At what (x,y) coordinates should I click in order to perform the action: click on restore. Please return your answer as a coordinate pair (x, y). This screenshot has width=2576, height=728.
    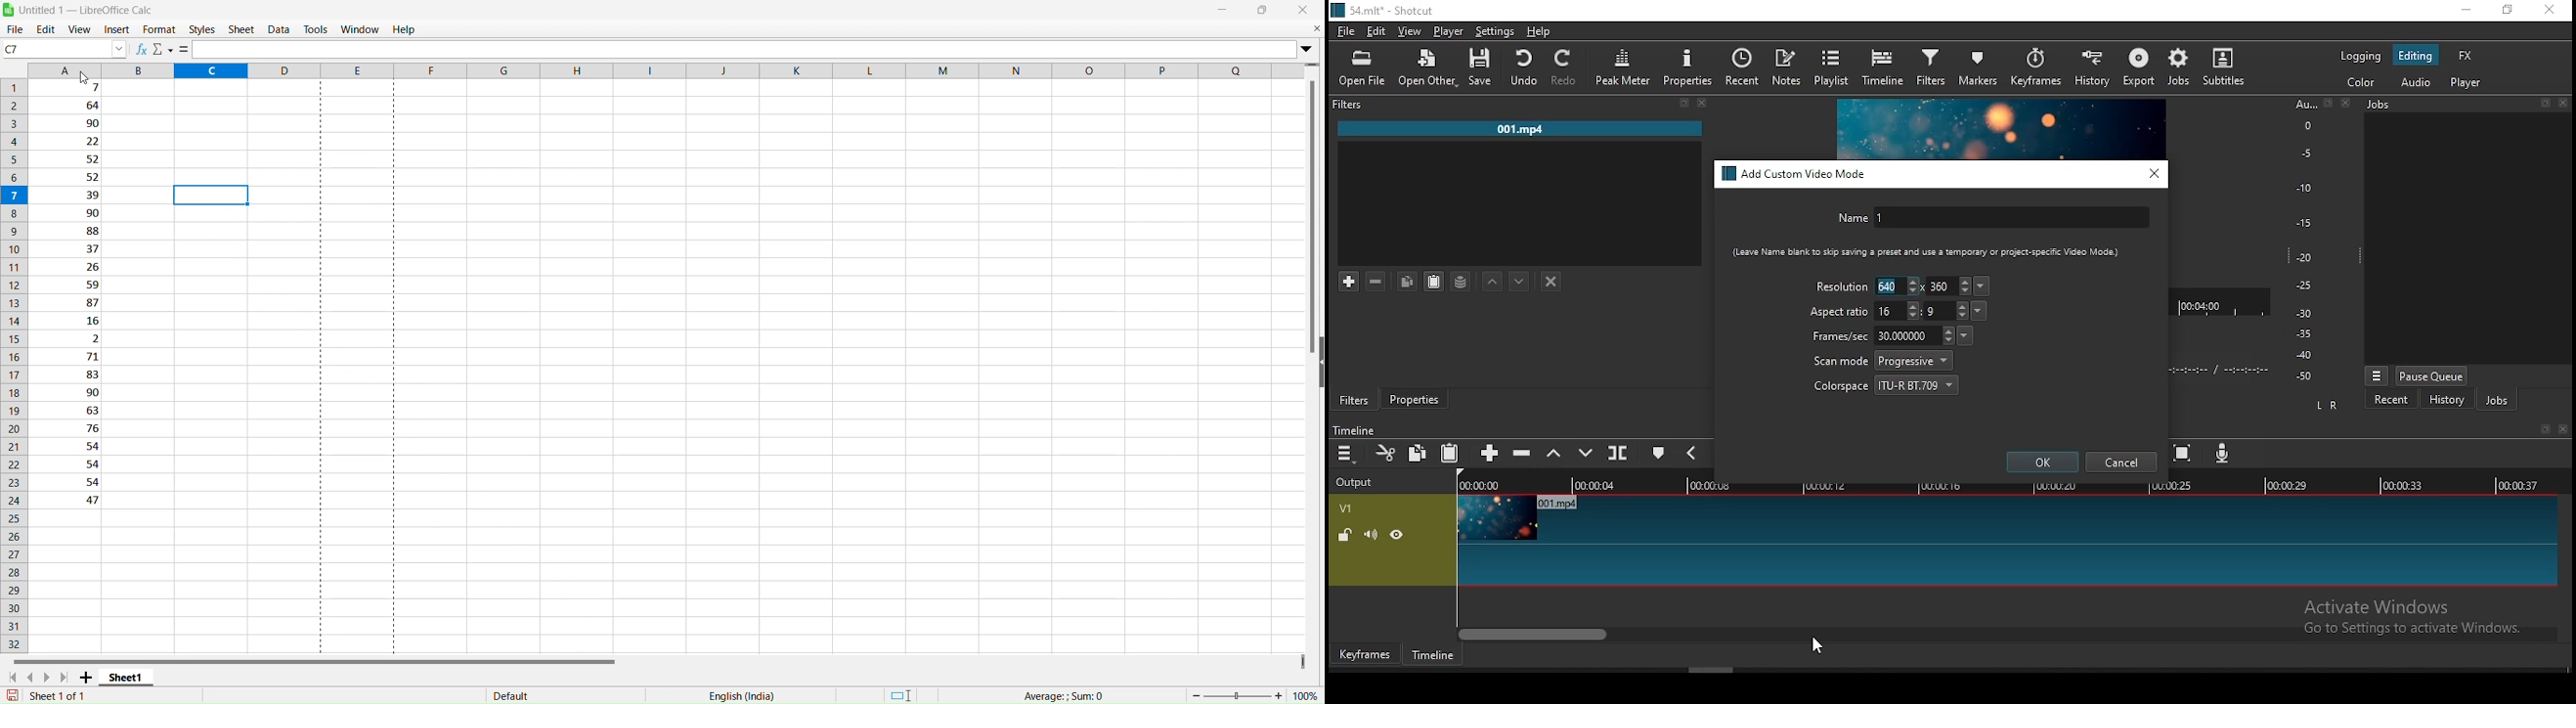
    Looking at the image, I should click on (2506, 11).